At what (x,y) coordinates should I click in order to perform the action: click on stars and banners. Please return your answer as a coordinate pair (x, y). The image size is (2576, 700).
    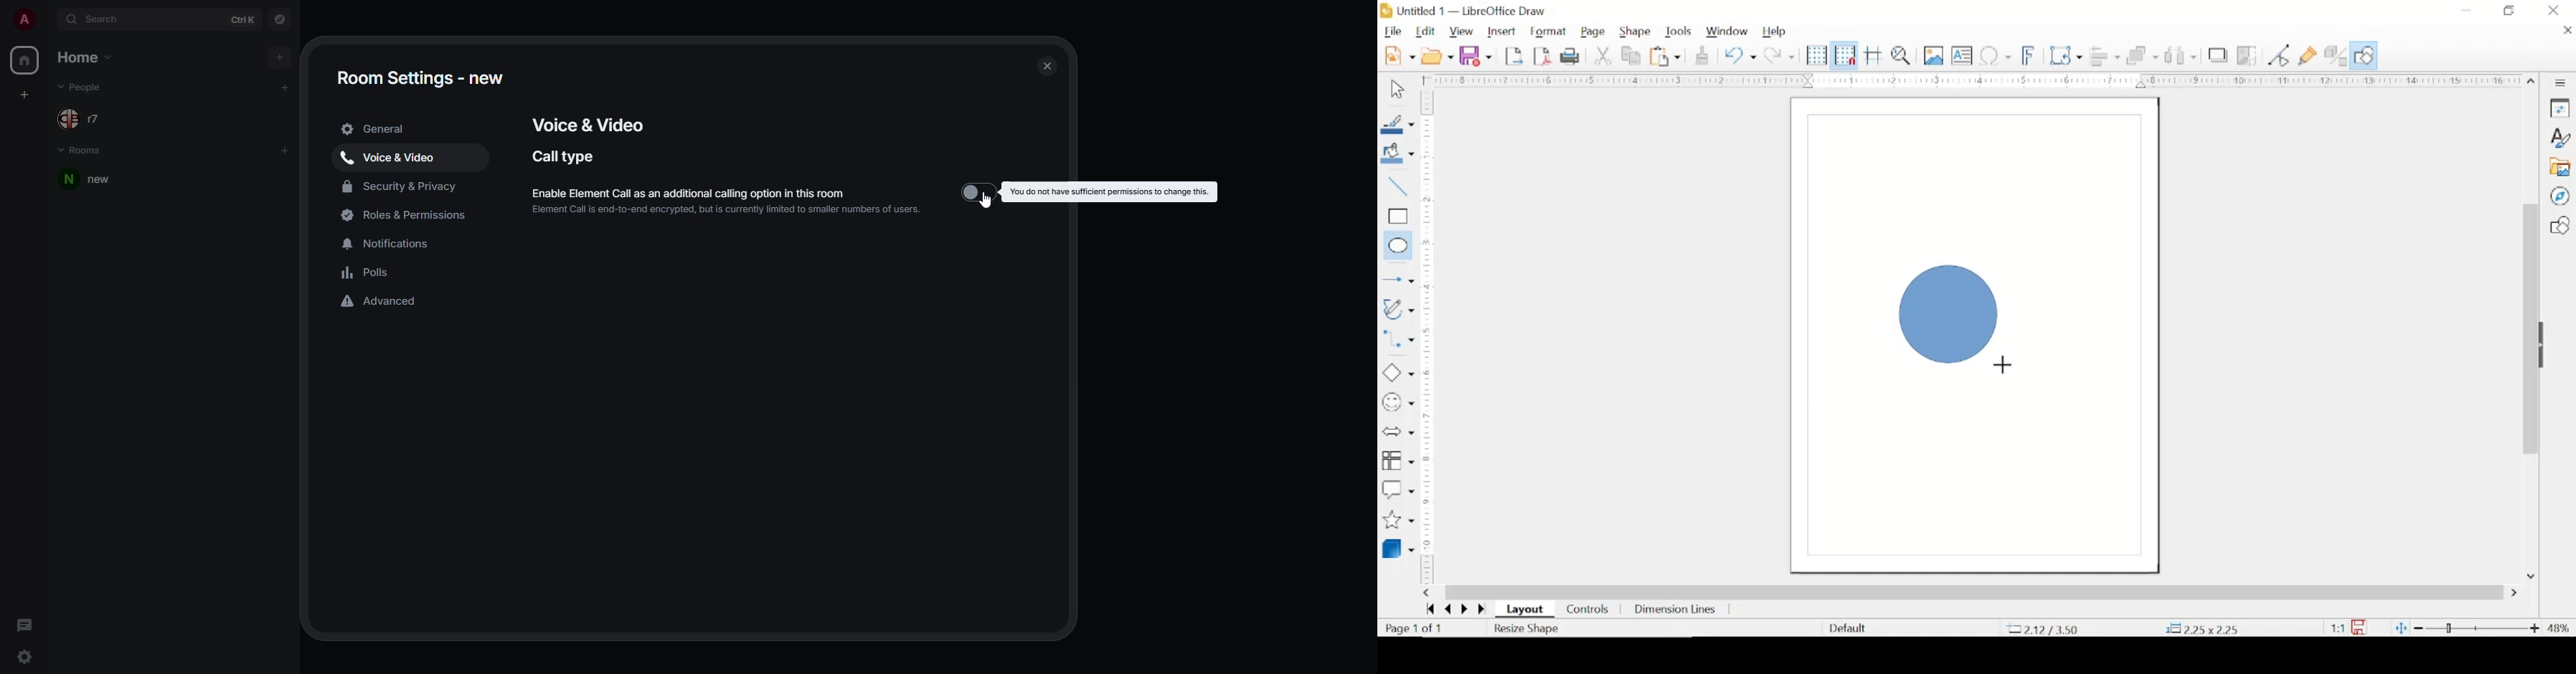
    Looking at the image, I should click on (1397, 521).